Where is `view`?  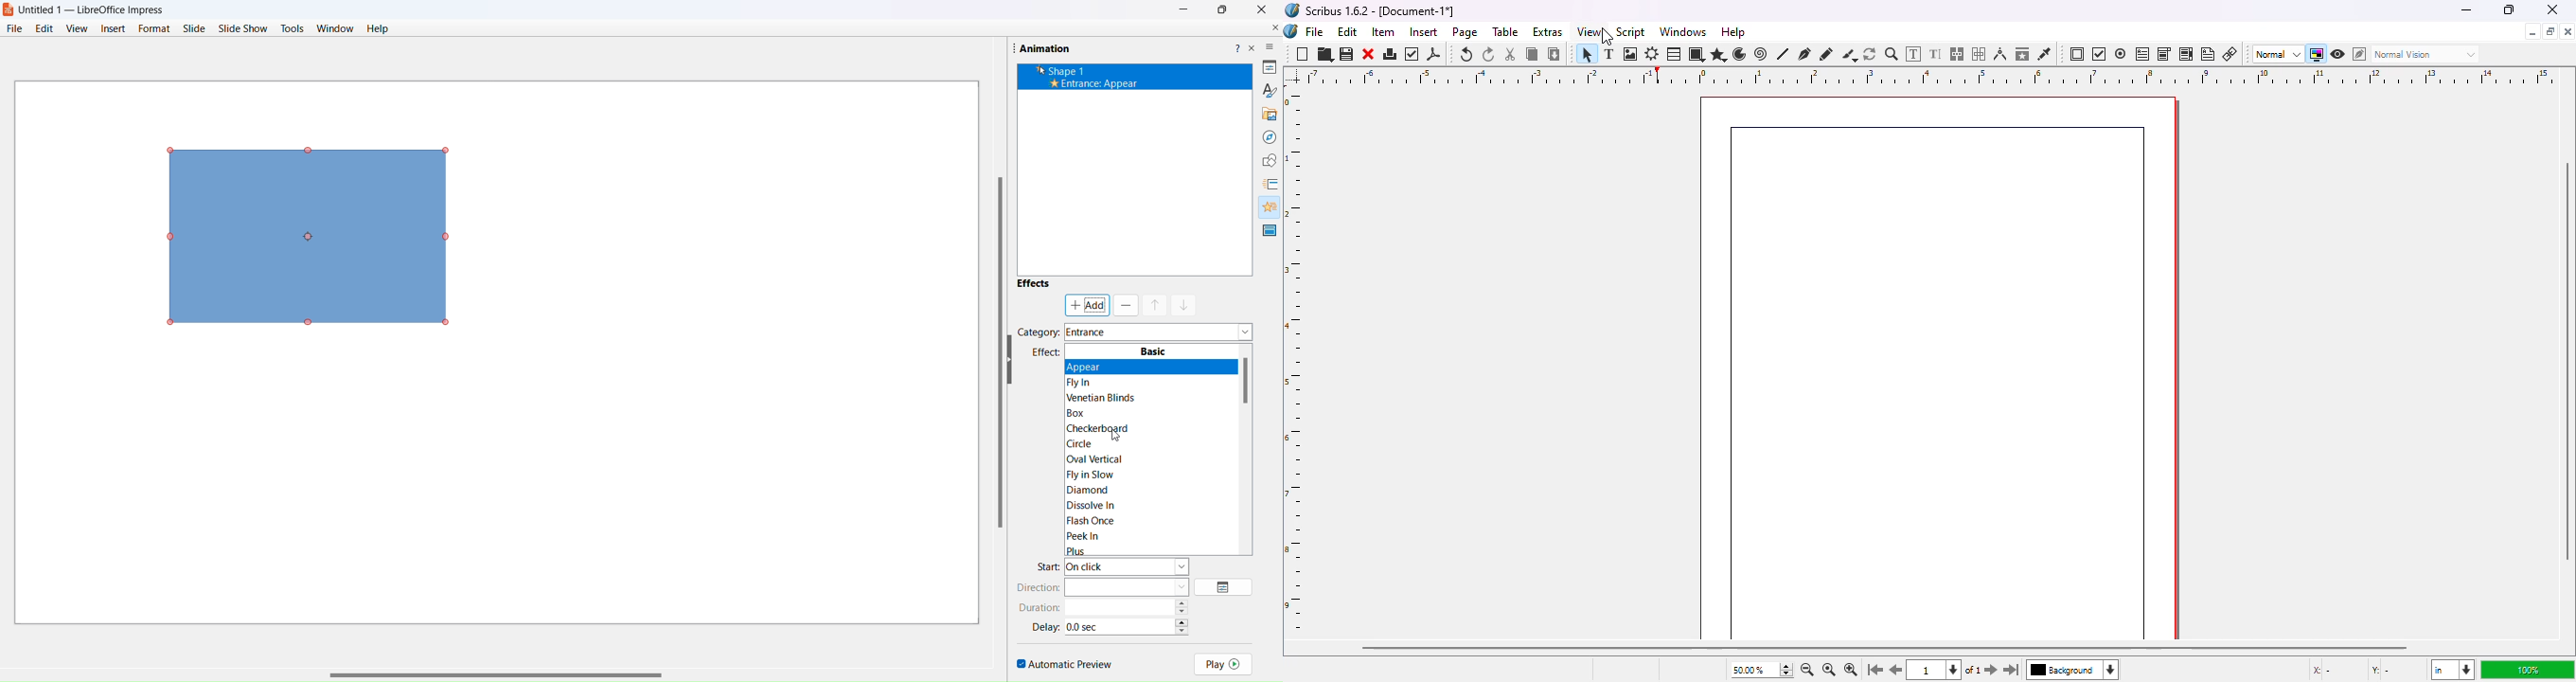
view is located at coordinates (76, 29).